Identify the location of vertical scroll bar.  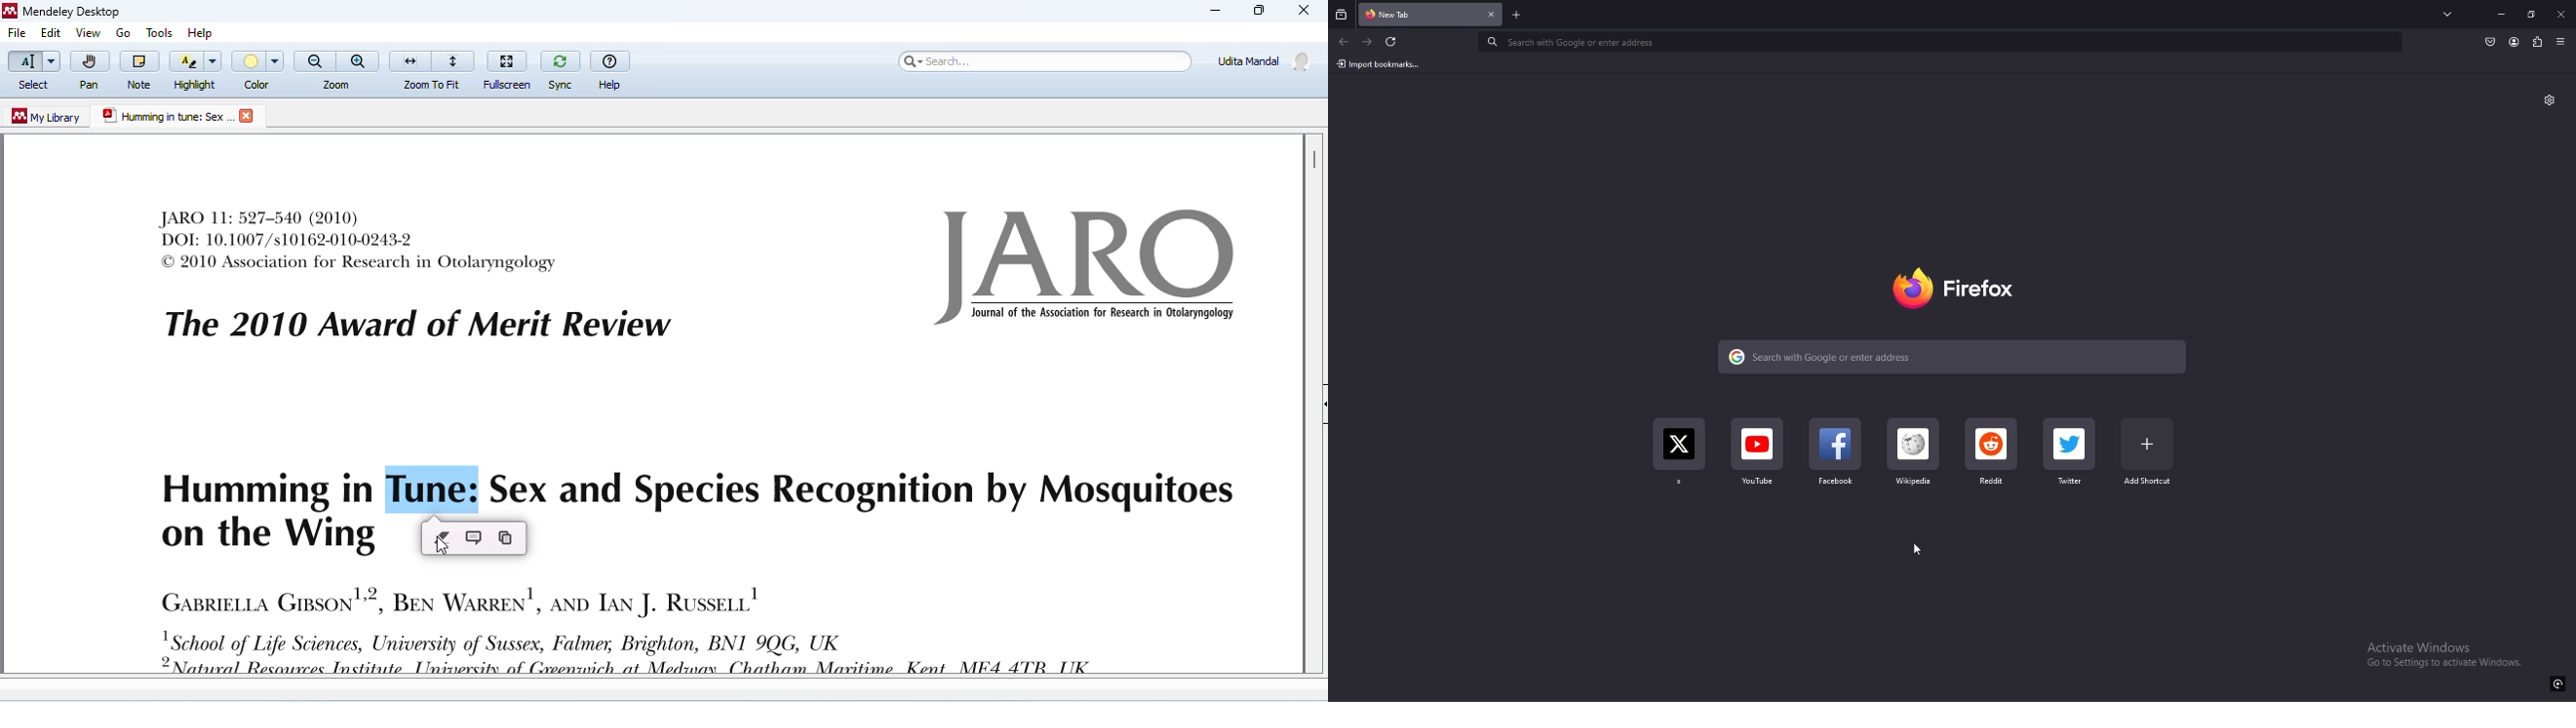
(1313, 158).